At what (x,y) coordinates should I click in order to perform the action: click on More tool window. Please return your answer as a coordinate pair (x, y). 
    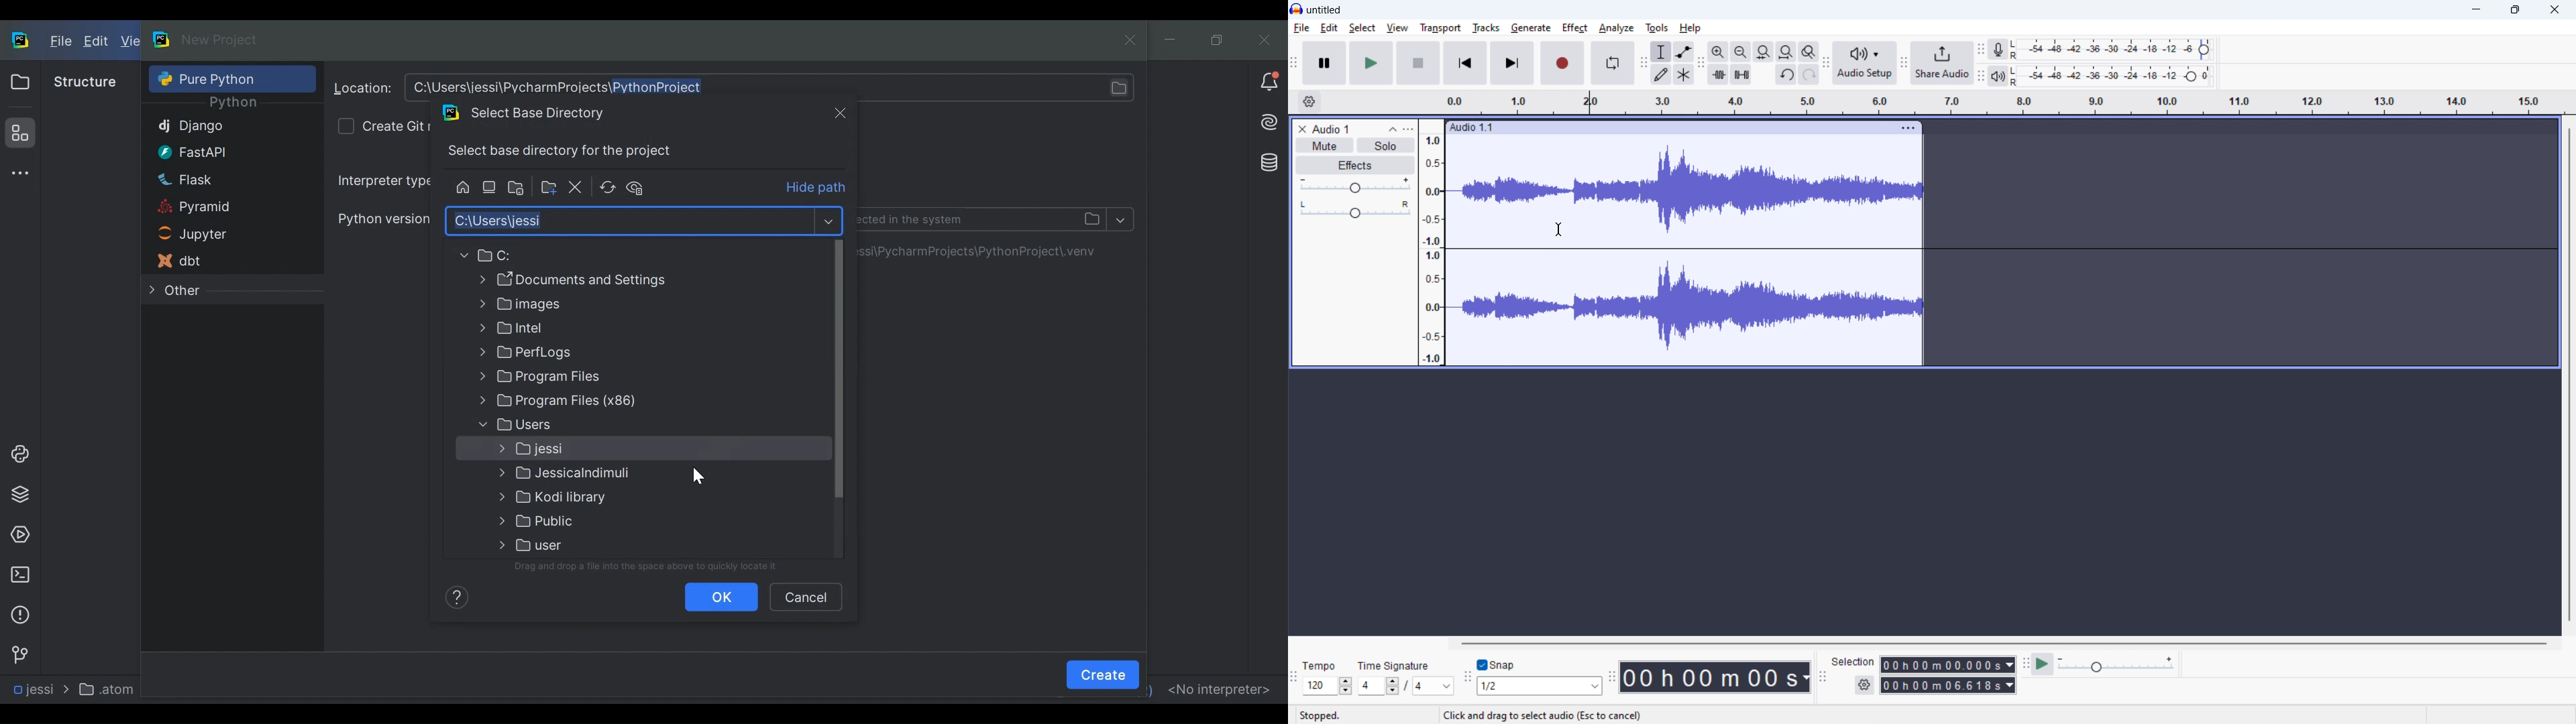
    Looking at the image, I should click on (17, 173).